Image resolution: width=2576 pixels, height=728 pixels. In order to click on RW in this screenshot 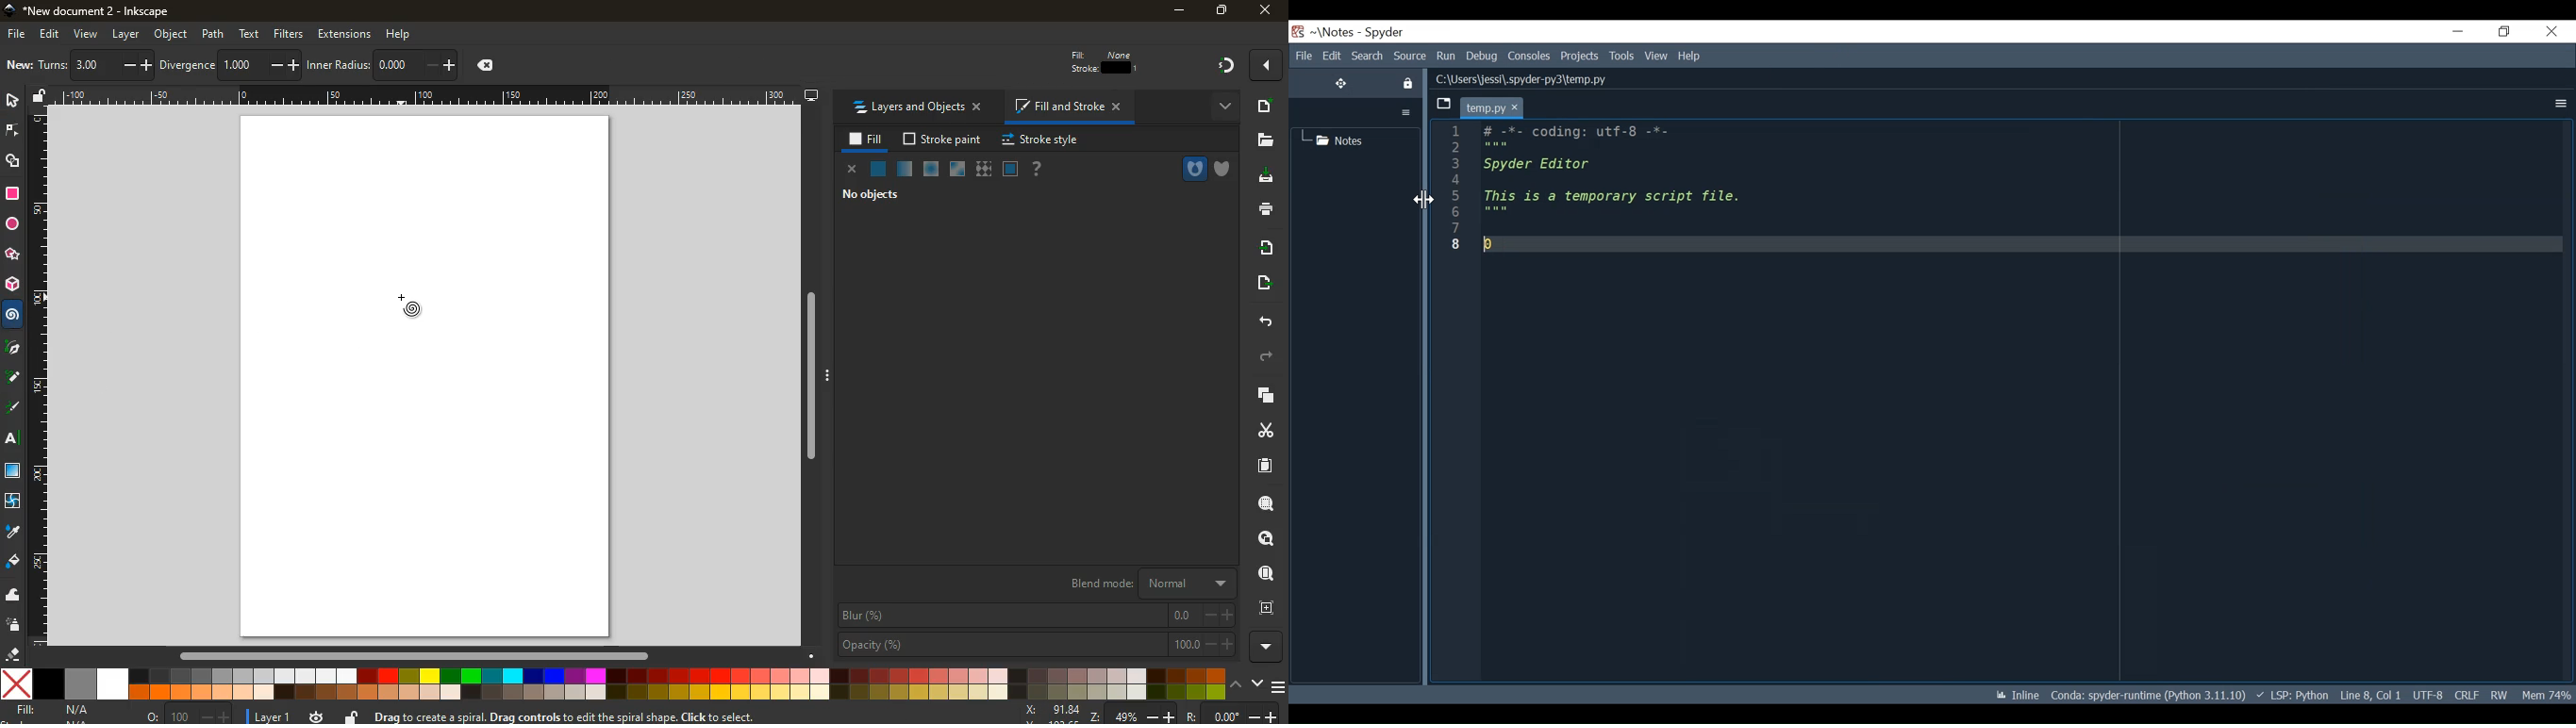, I will do `click(2499, 692)`.